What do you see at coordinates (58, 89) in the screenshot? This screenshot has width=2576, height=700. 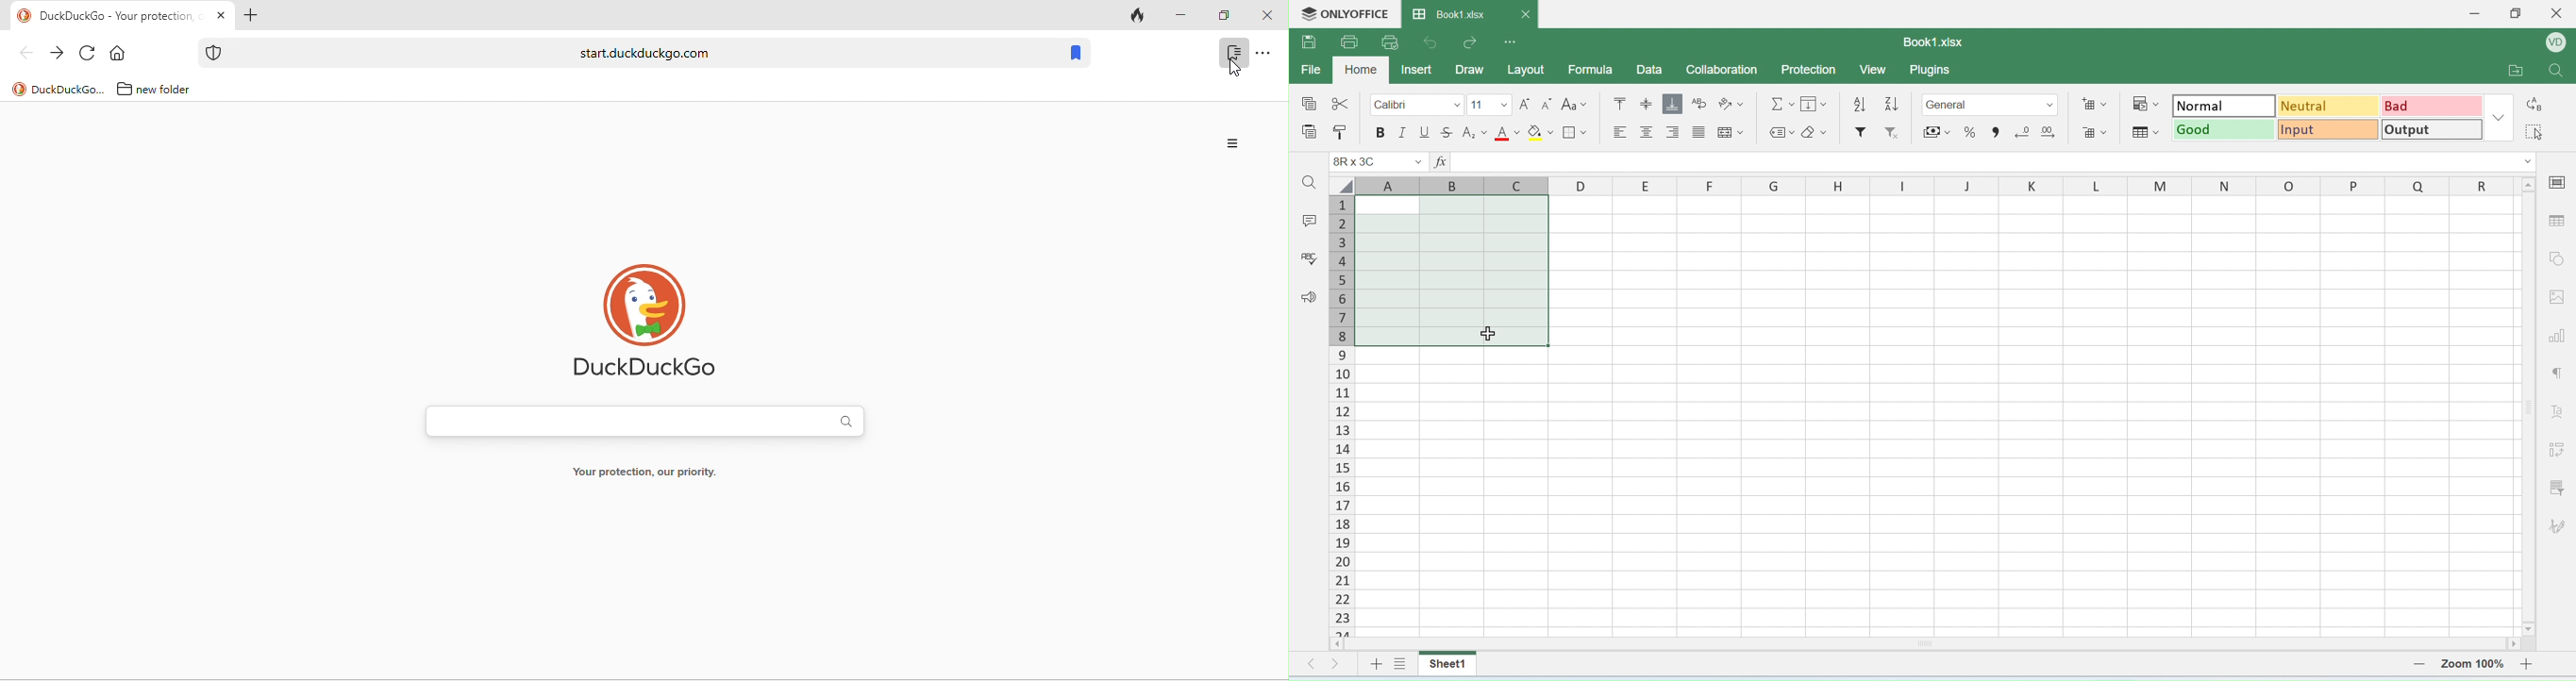 I see `duckduckgo ` at bounding box center [58, 89].